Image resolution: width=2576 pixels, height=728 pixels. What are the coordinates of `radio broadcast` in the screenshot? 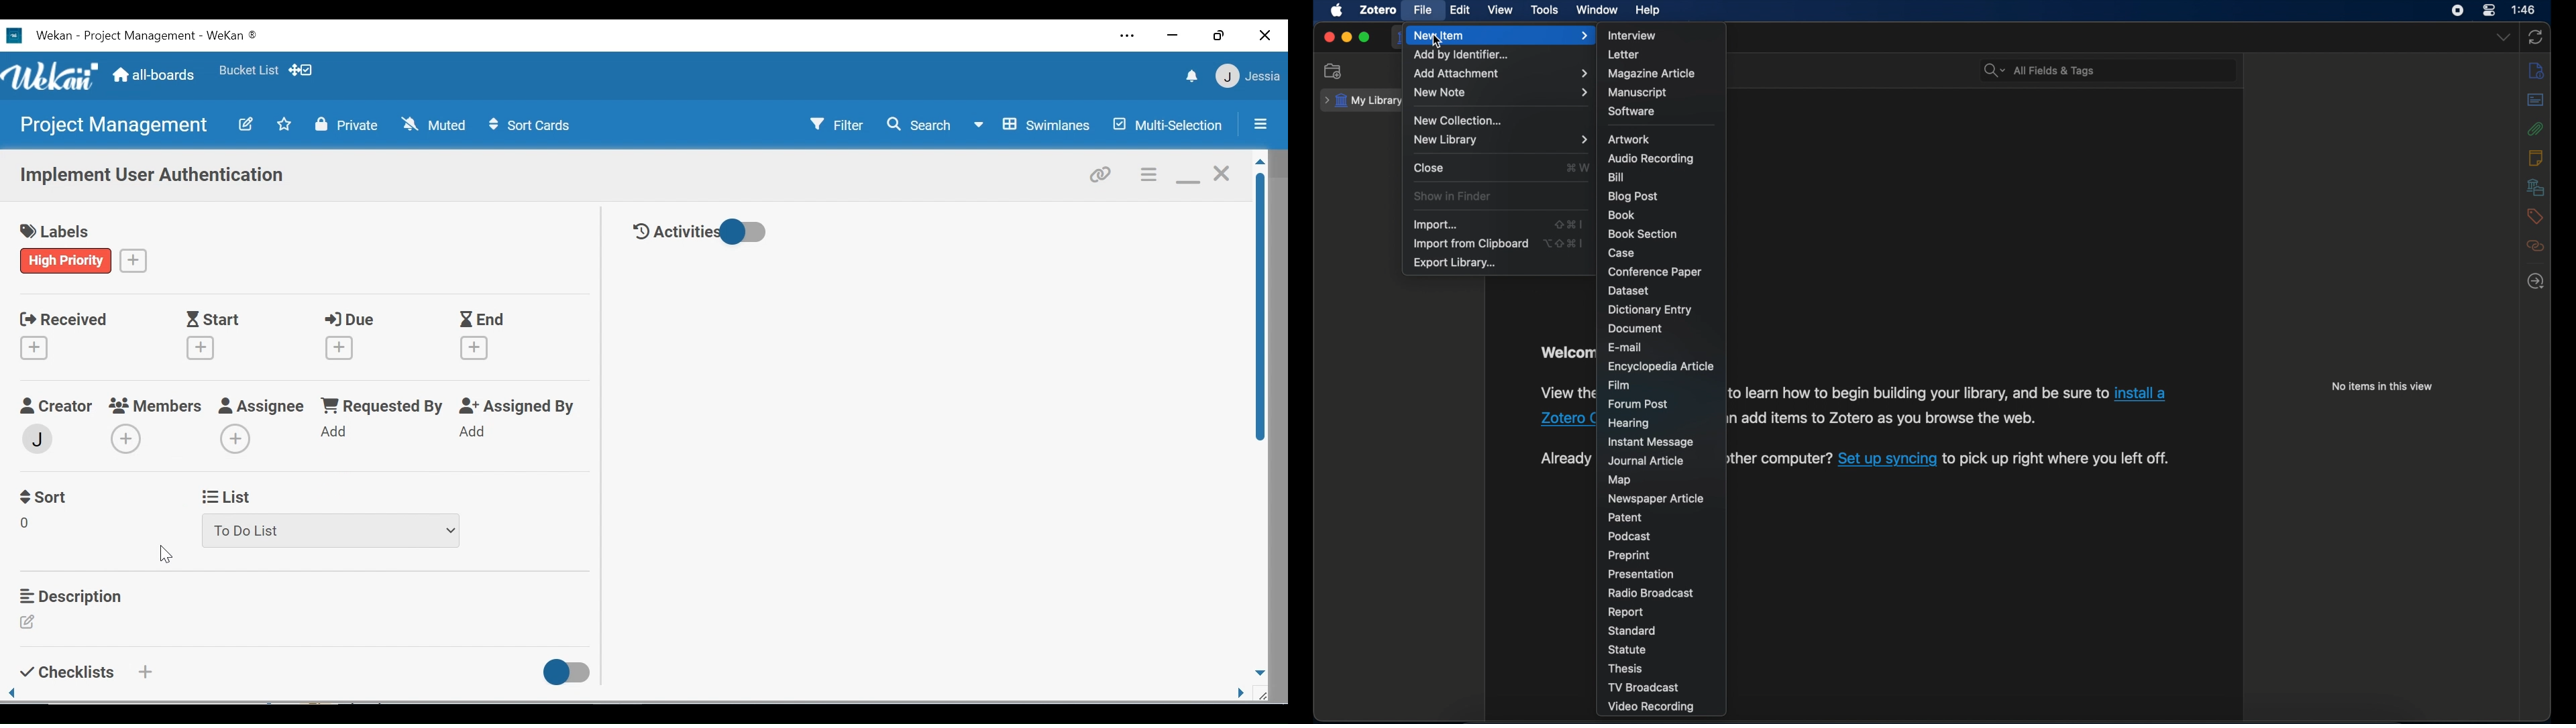 It's located at (1650, 593).